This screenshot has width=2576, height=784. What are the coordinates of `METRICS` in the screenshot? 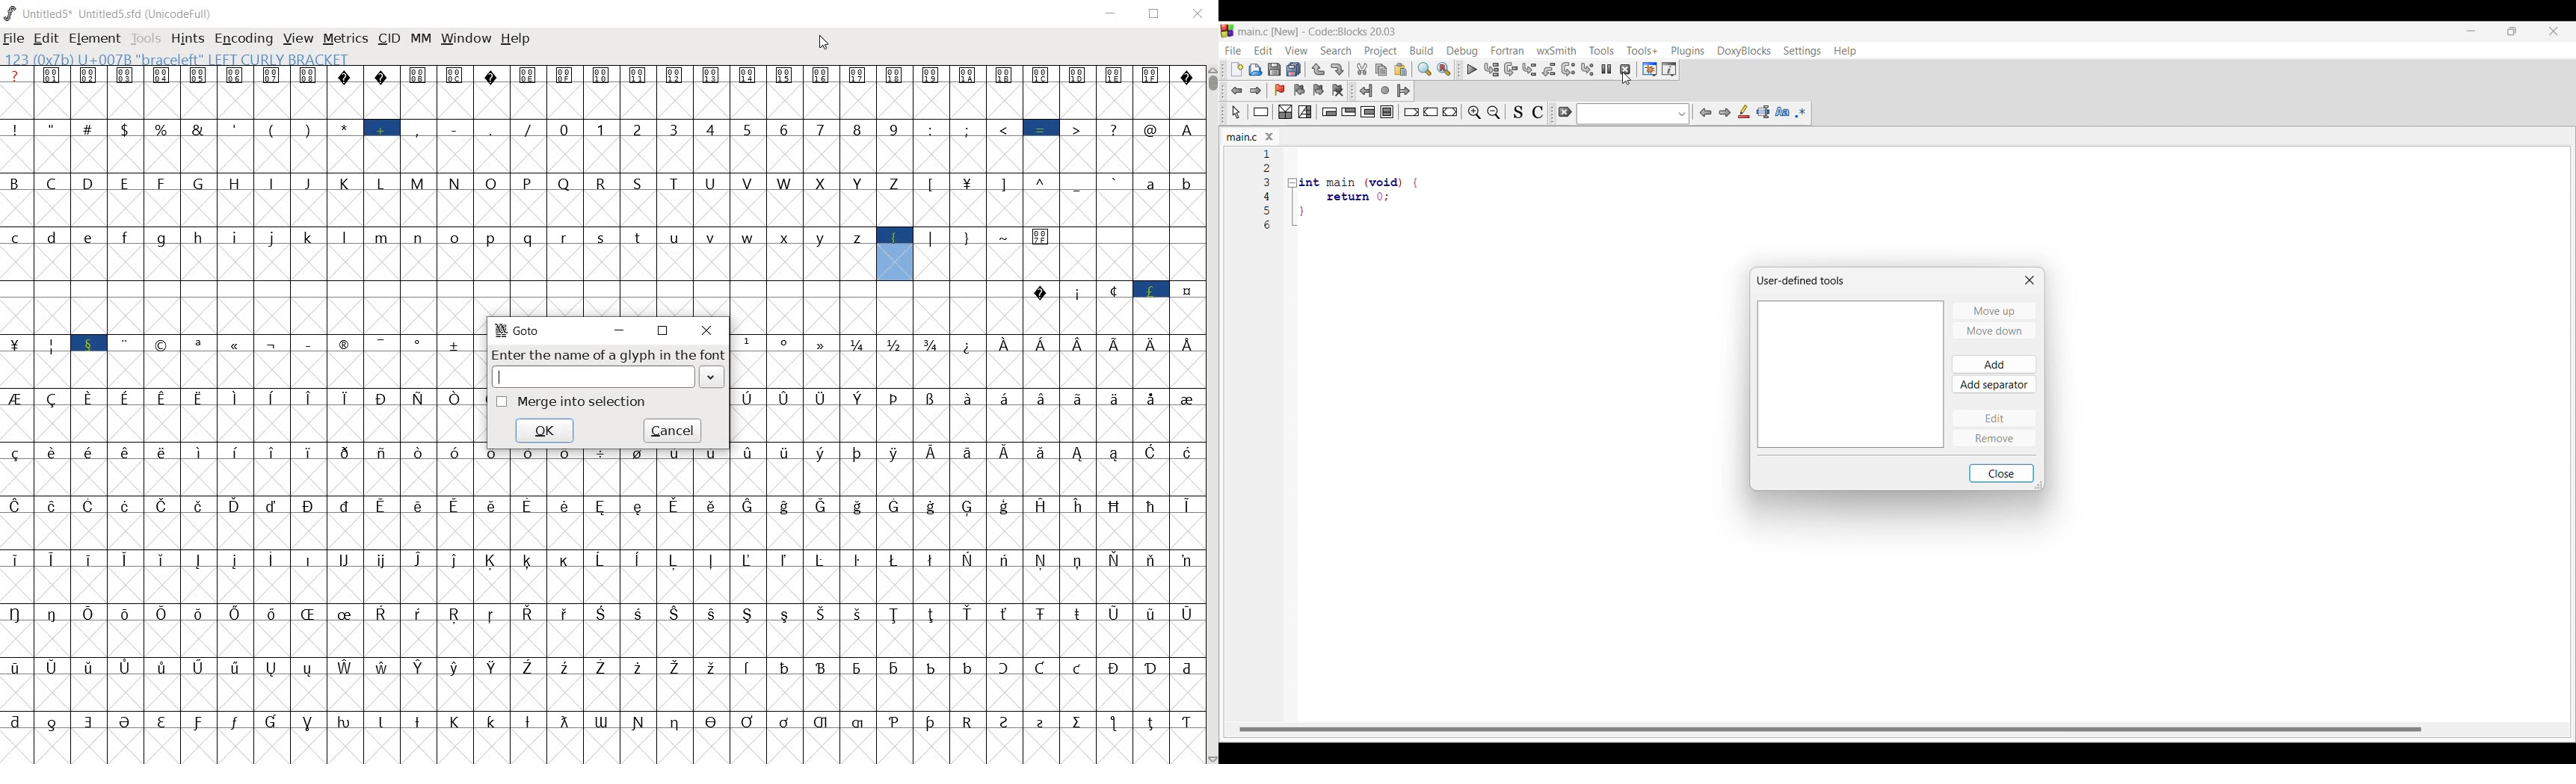 It's located at (345, 40).